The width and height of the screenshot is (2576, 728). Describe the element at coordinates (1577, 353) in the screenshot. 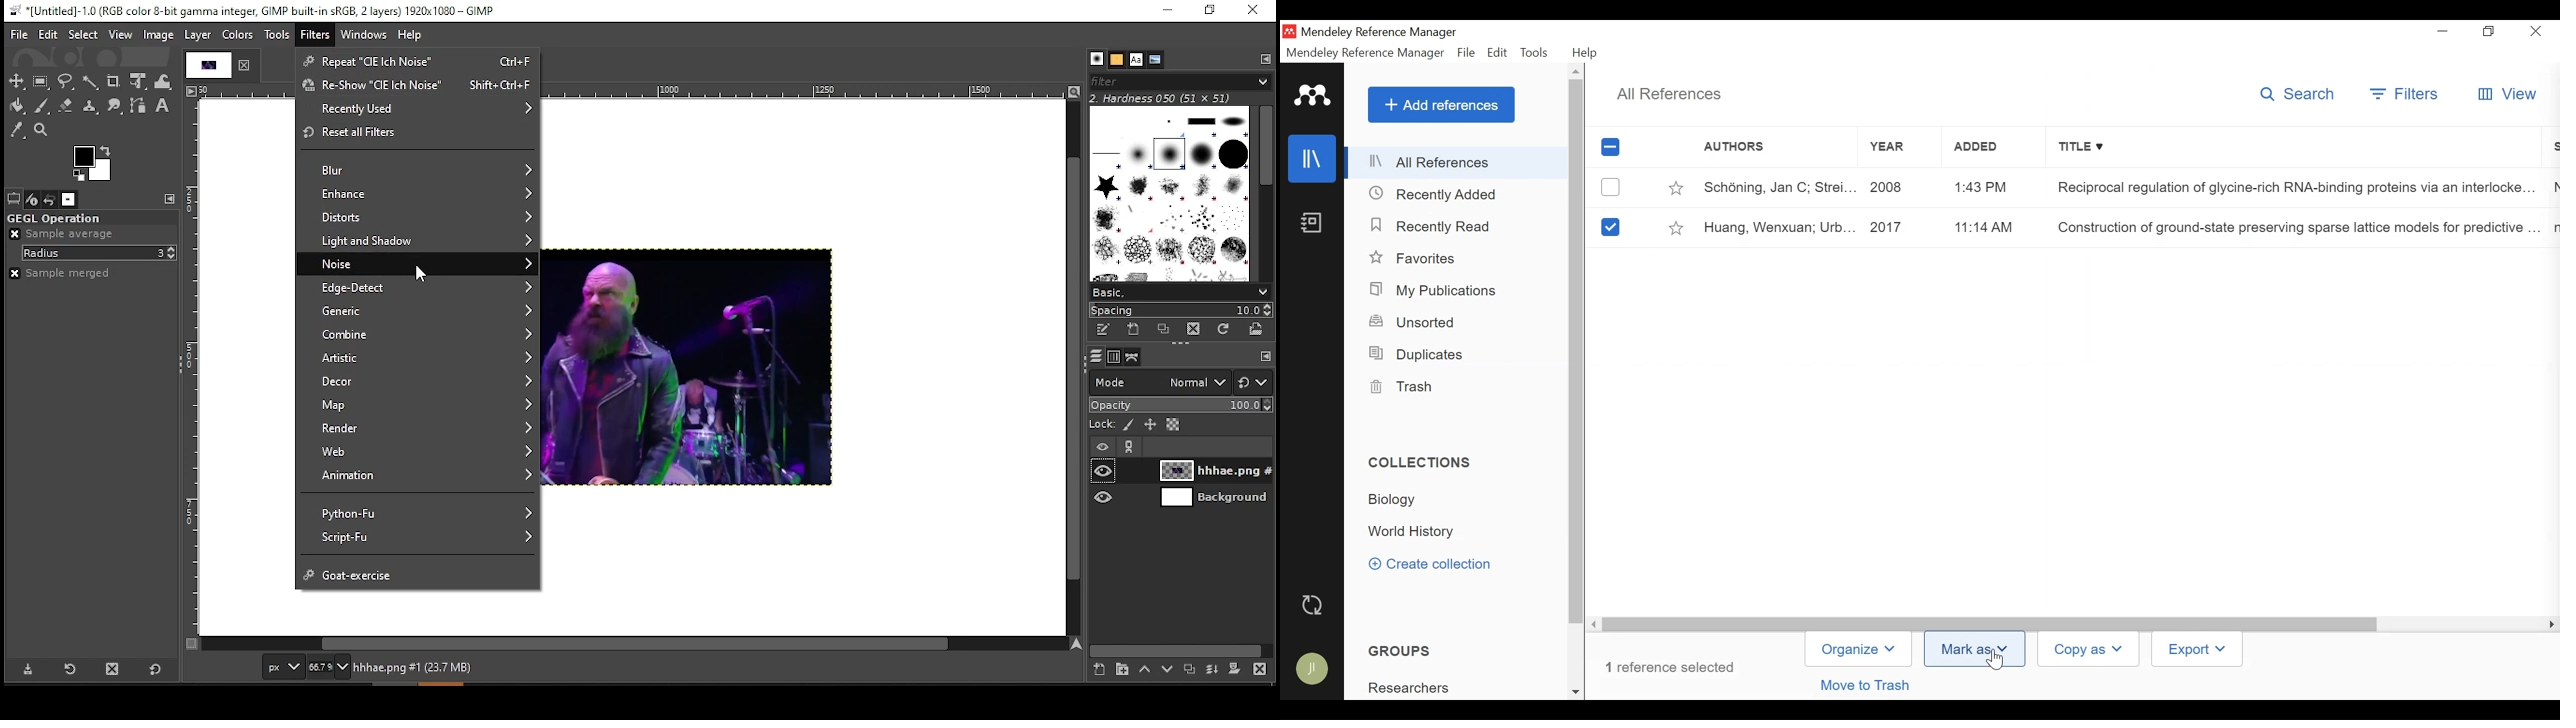

I see `Vertical Scroll bar` at that location.